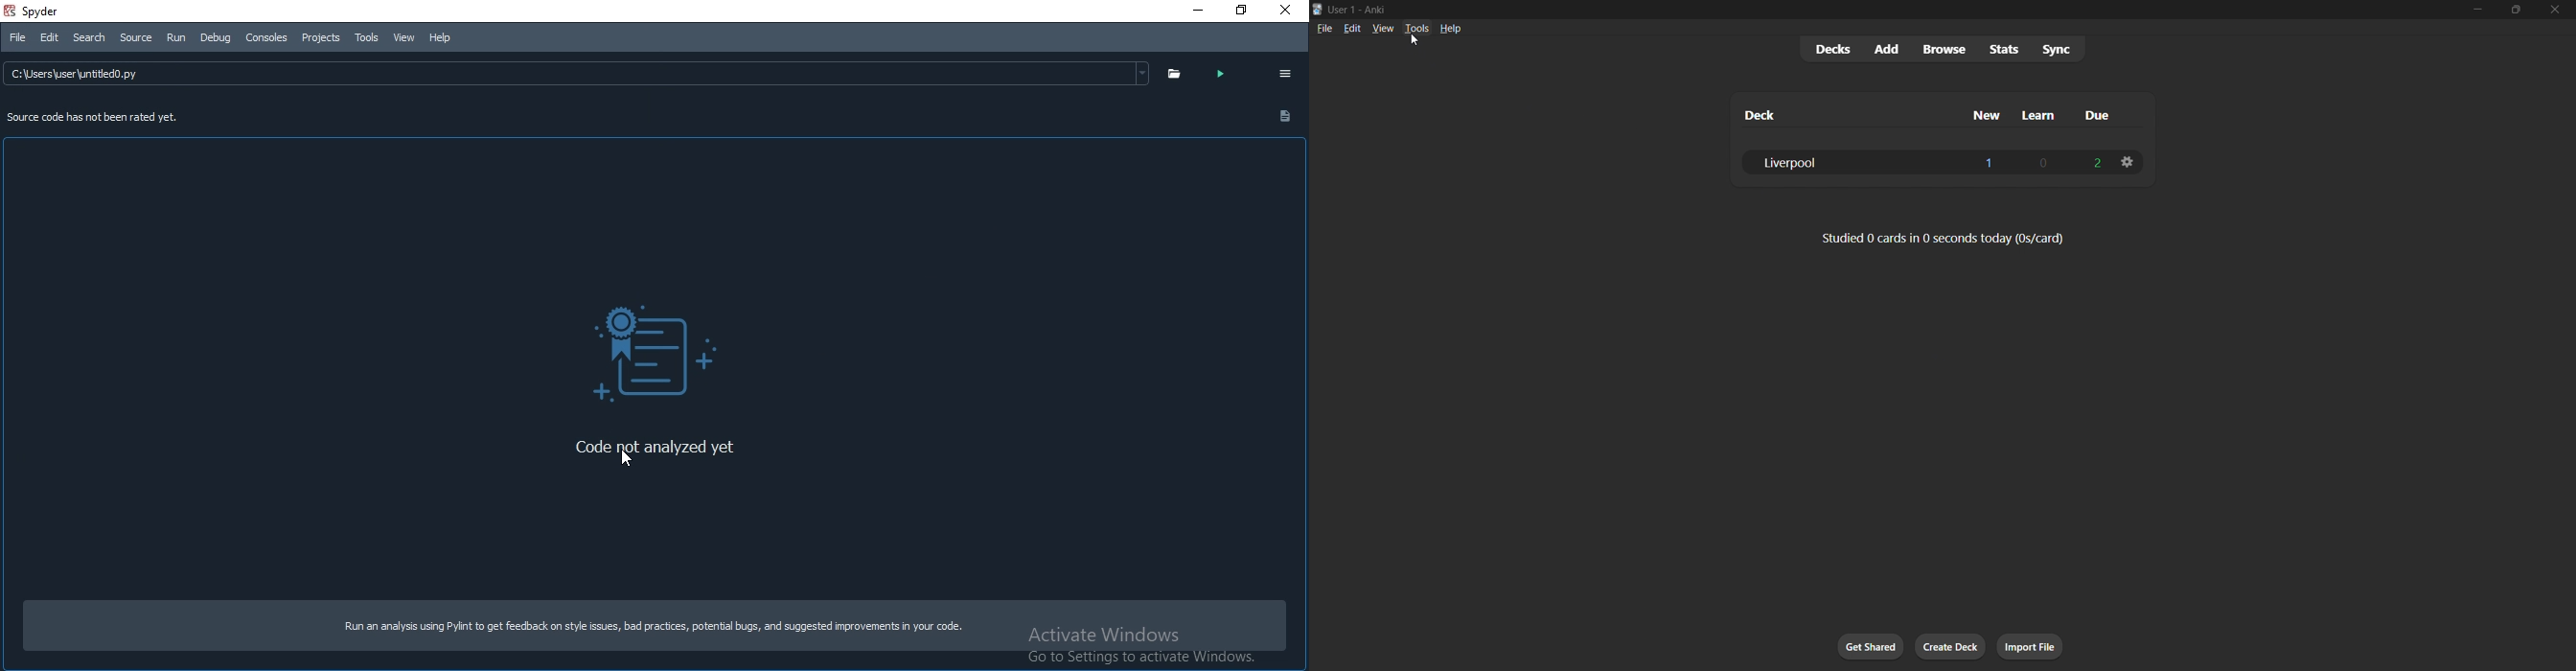 This screenshot has width=2576, height=672. What do you see at coordinates (2128, 160) in the screenshot?
I see `liverpool deck options` at bounding box center [2128, 160].